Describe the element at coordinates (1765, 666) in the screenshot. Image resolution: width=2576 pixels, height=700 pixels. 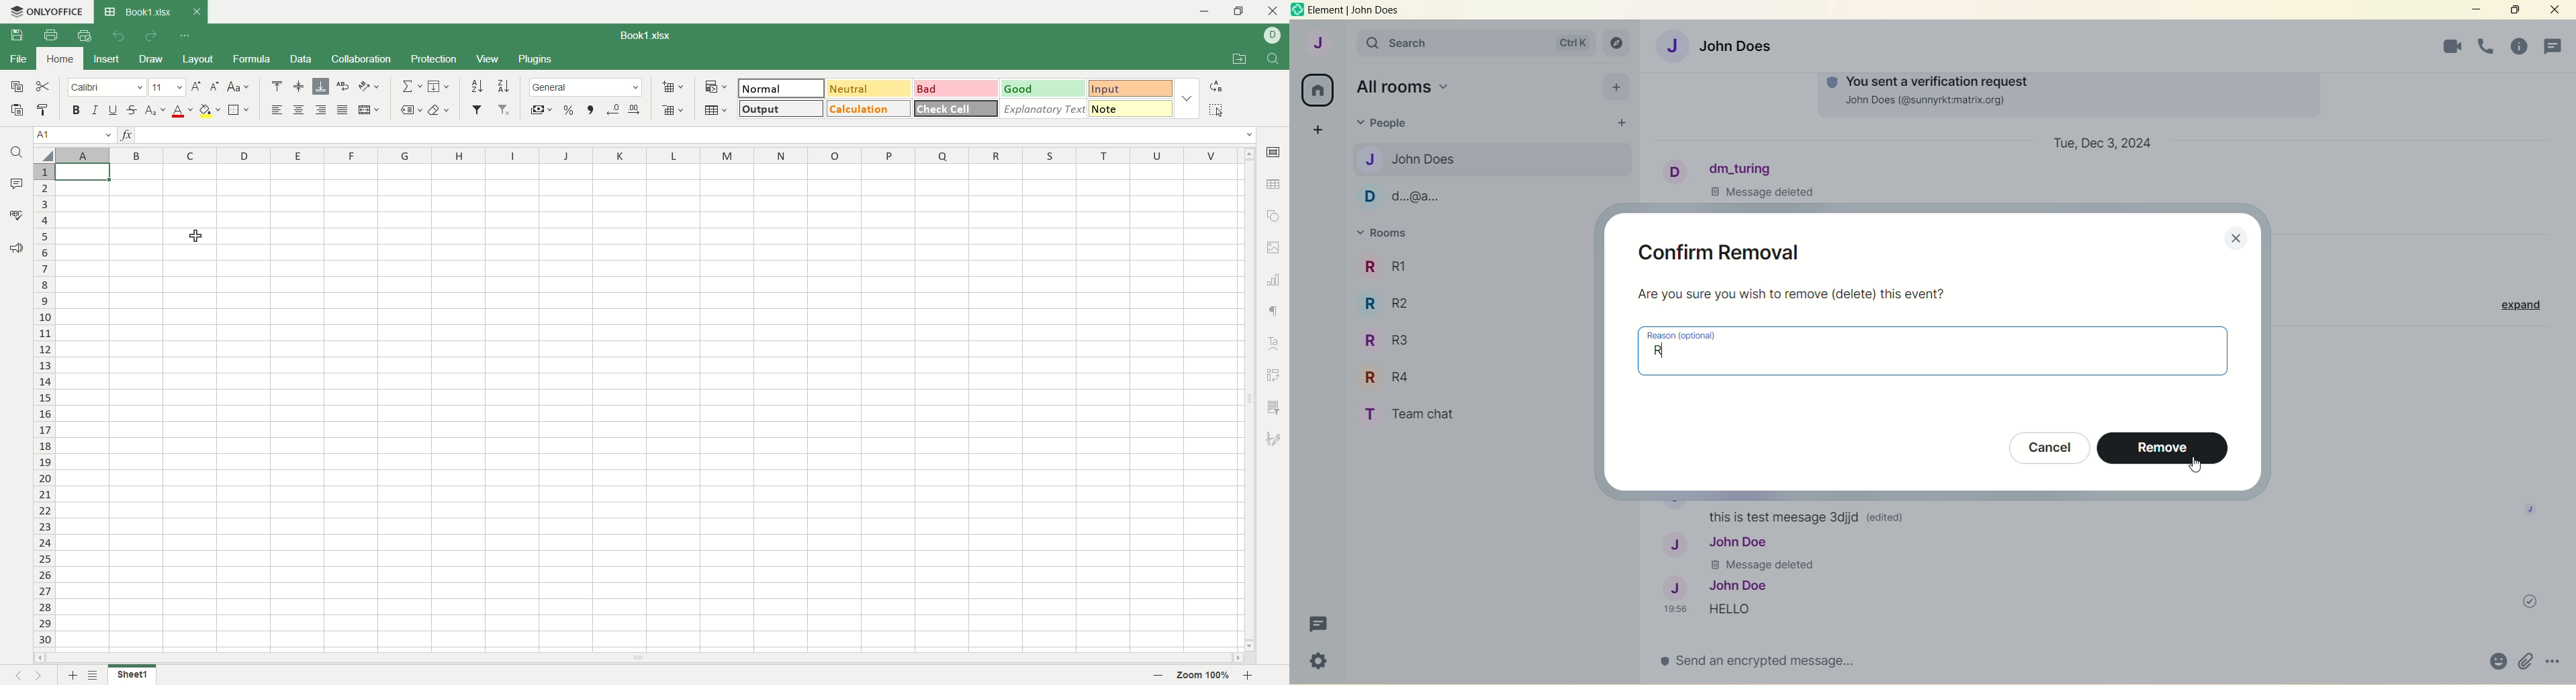
I see `send an encrypted message...` at that location.